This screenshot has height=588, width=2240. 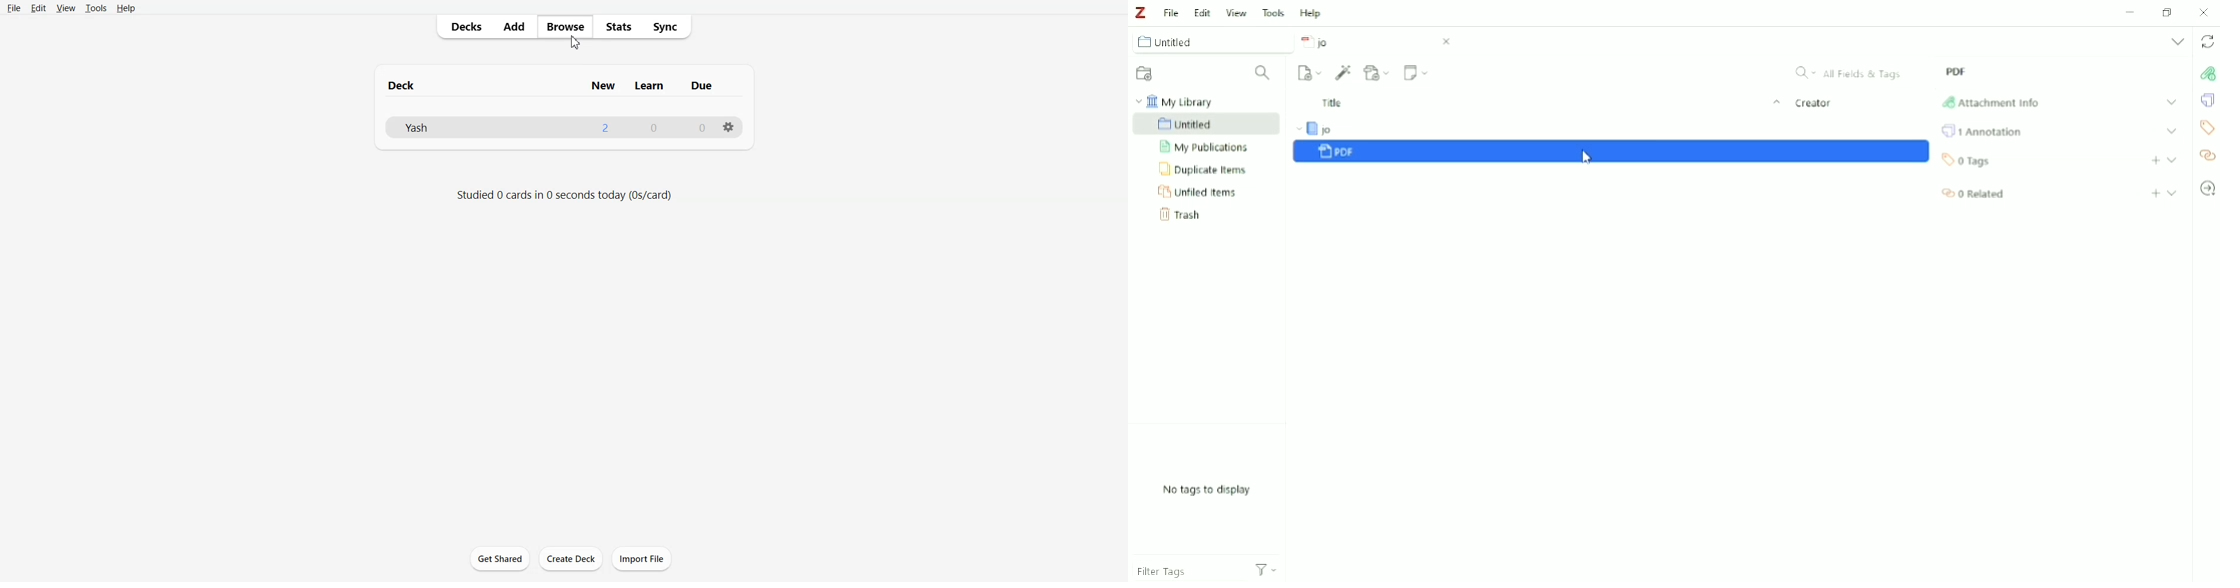 I want to click on My Publication, so click(x=1209, y=147).